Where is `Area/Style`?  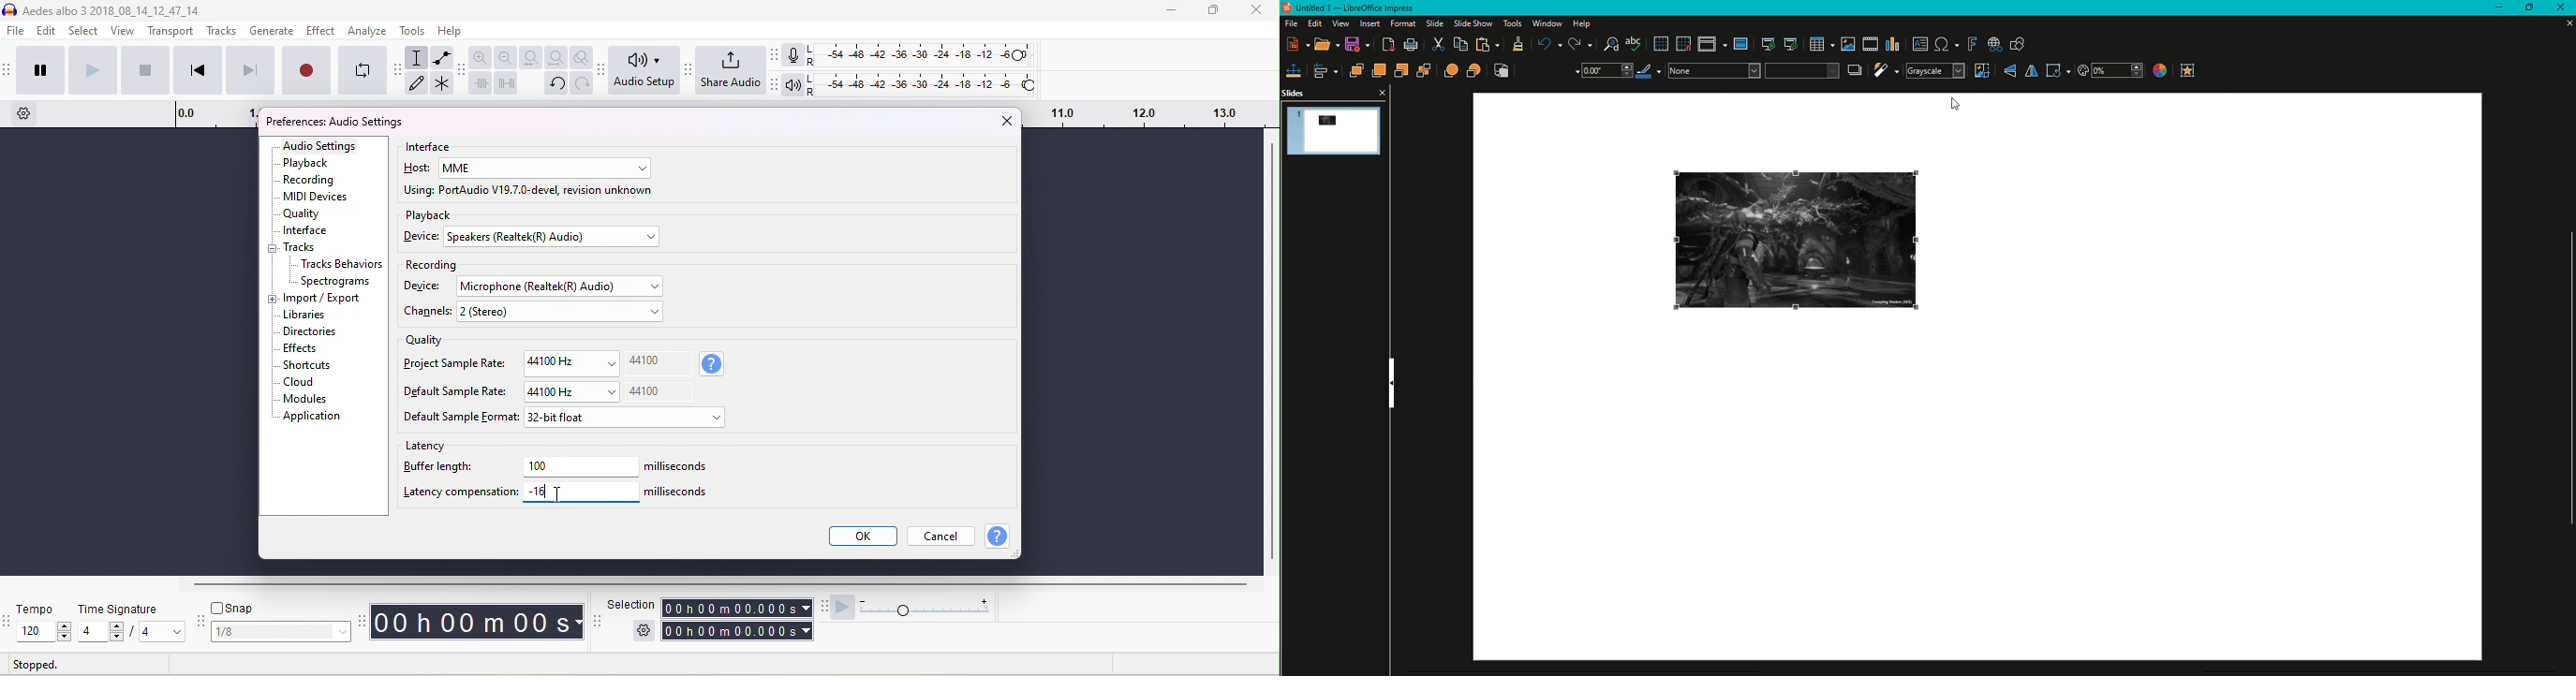
Area/Style is located at coordinates (1753, 70).